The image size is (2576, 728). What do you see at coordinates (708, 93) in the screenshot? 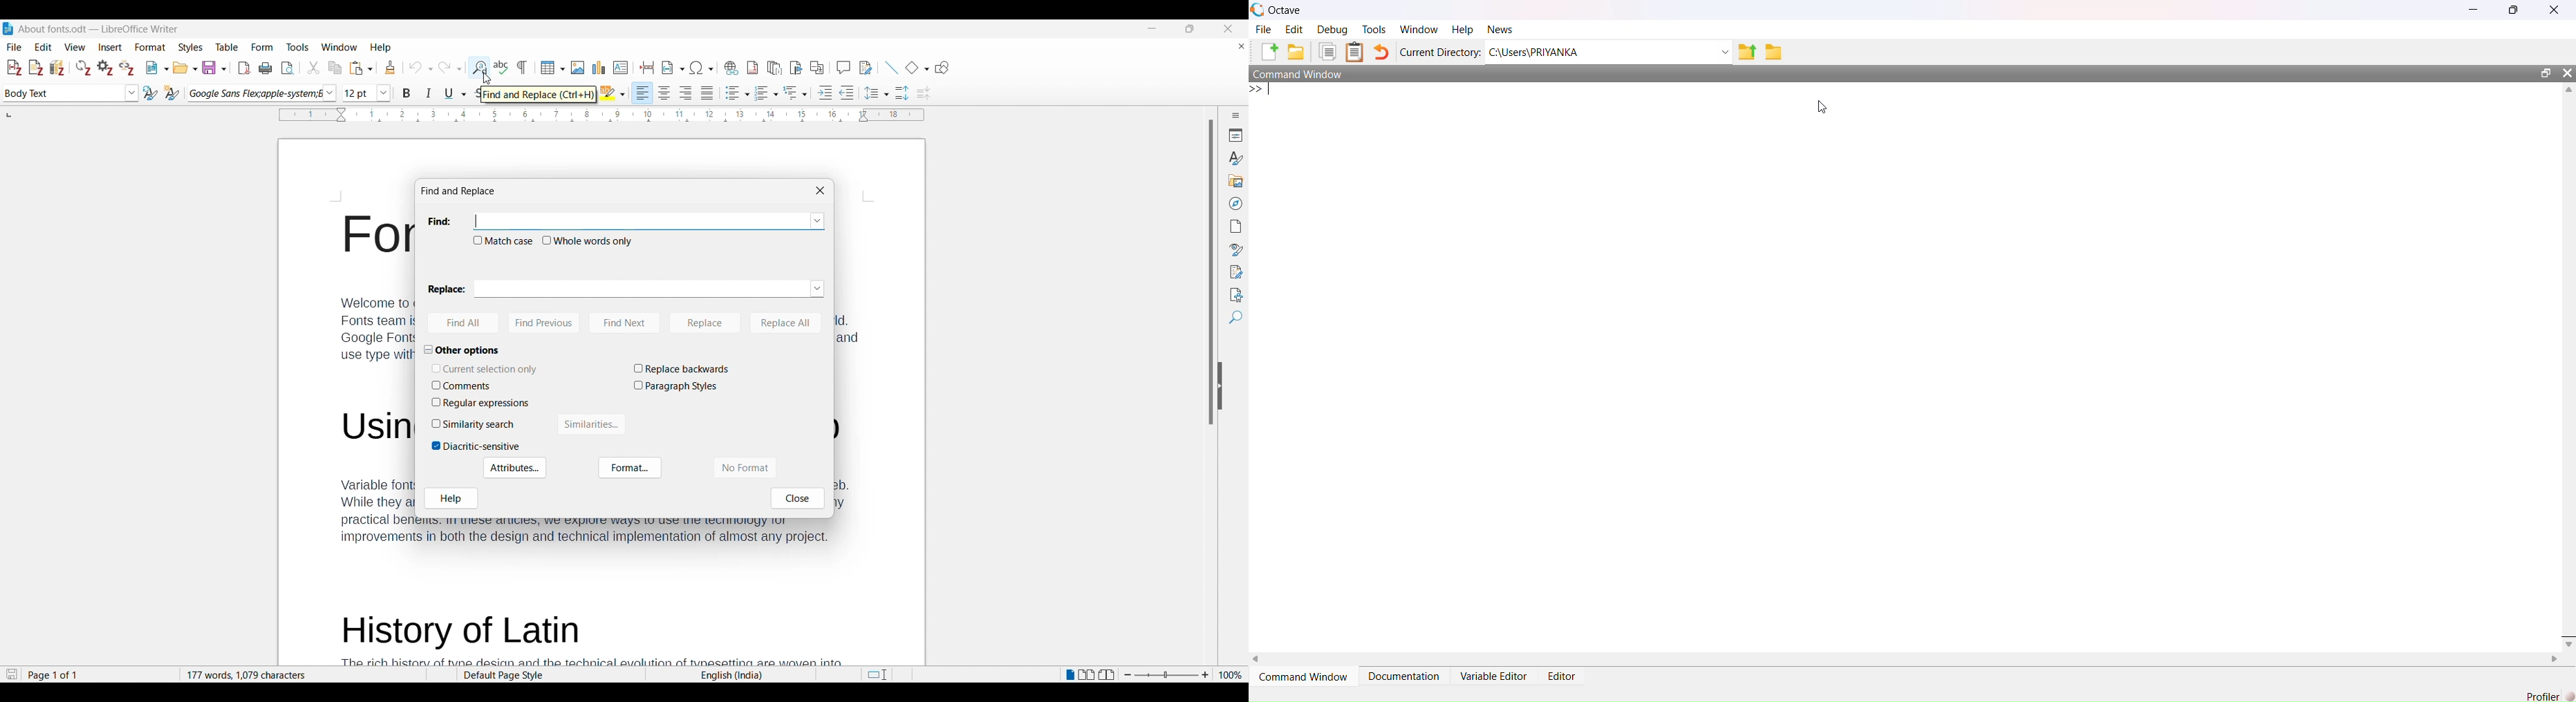
I see `Align justified` at bounding box center [708, 93].